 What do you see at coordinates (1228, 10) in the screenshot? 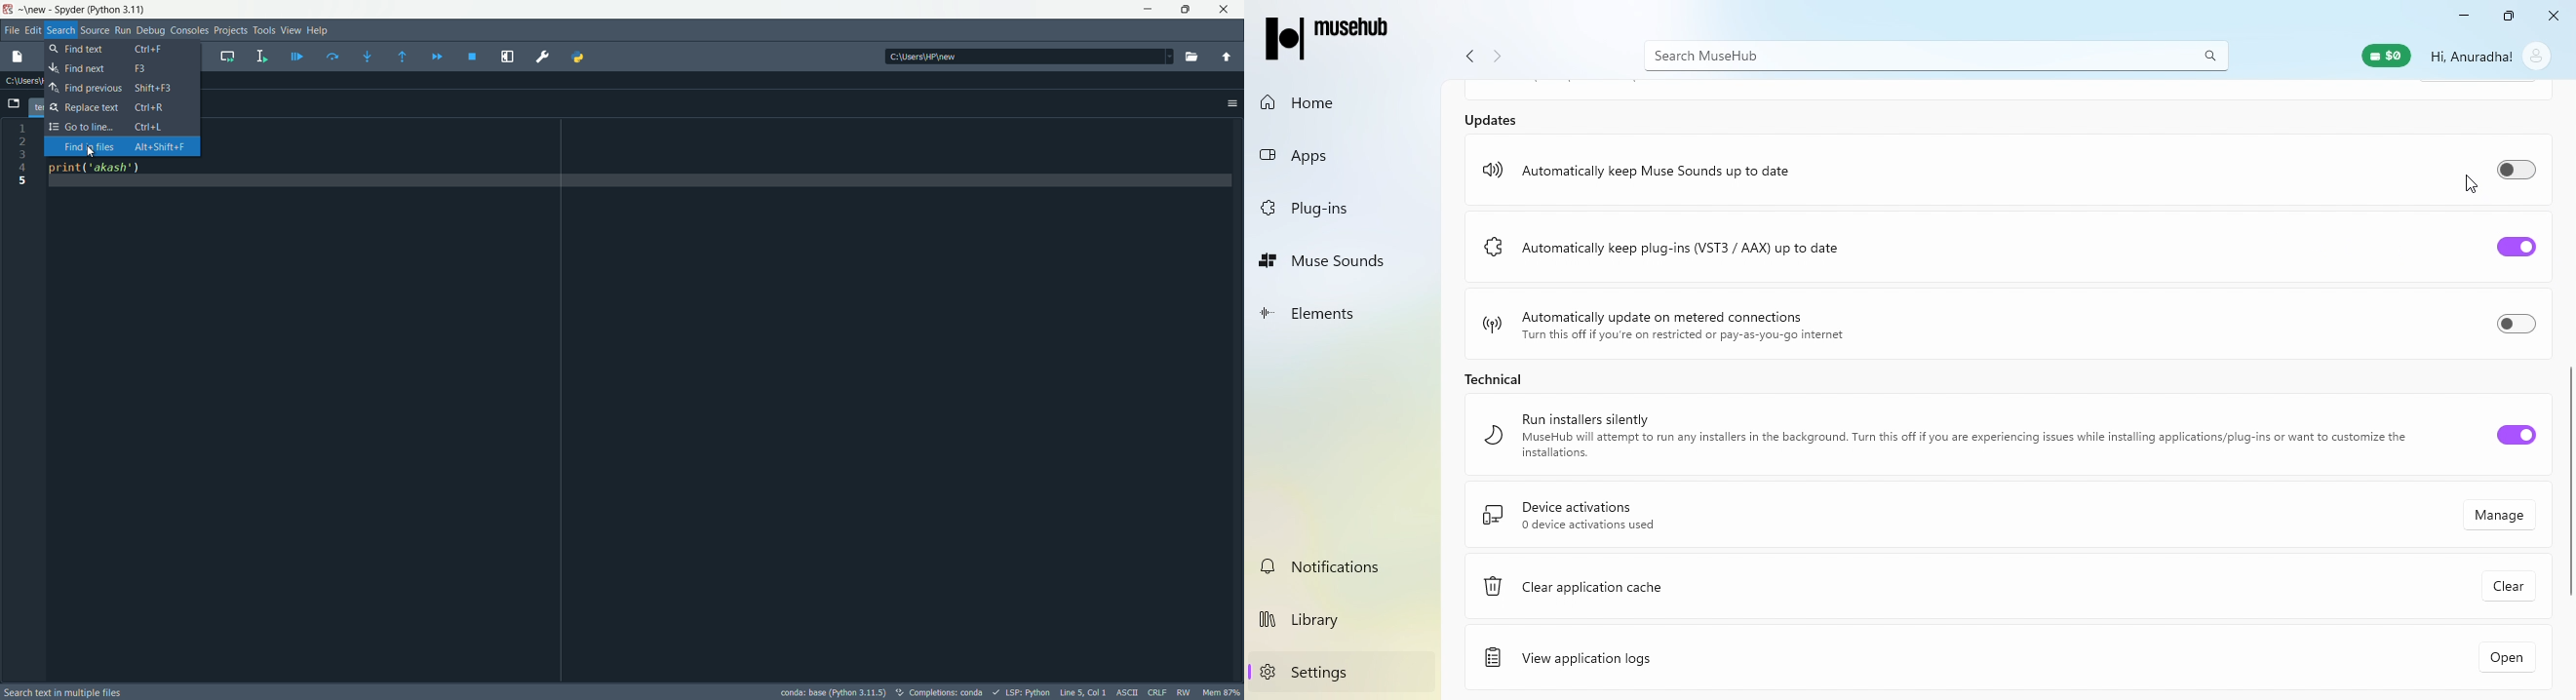
I see `close app` at bounding box center [1228, 10].